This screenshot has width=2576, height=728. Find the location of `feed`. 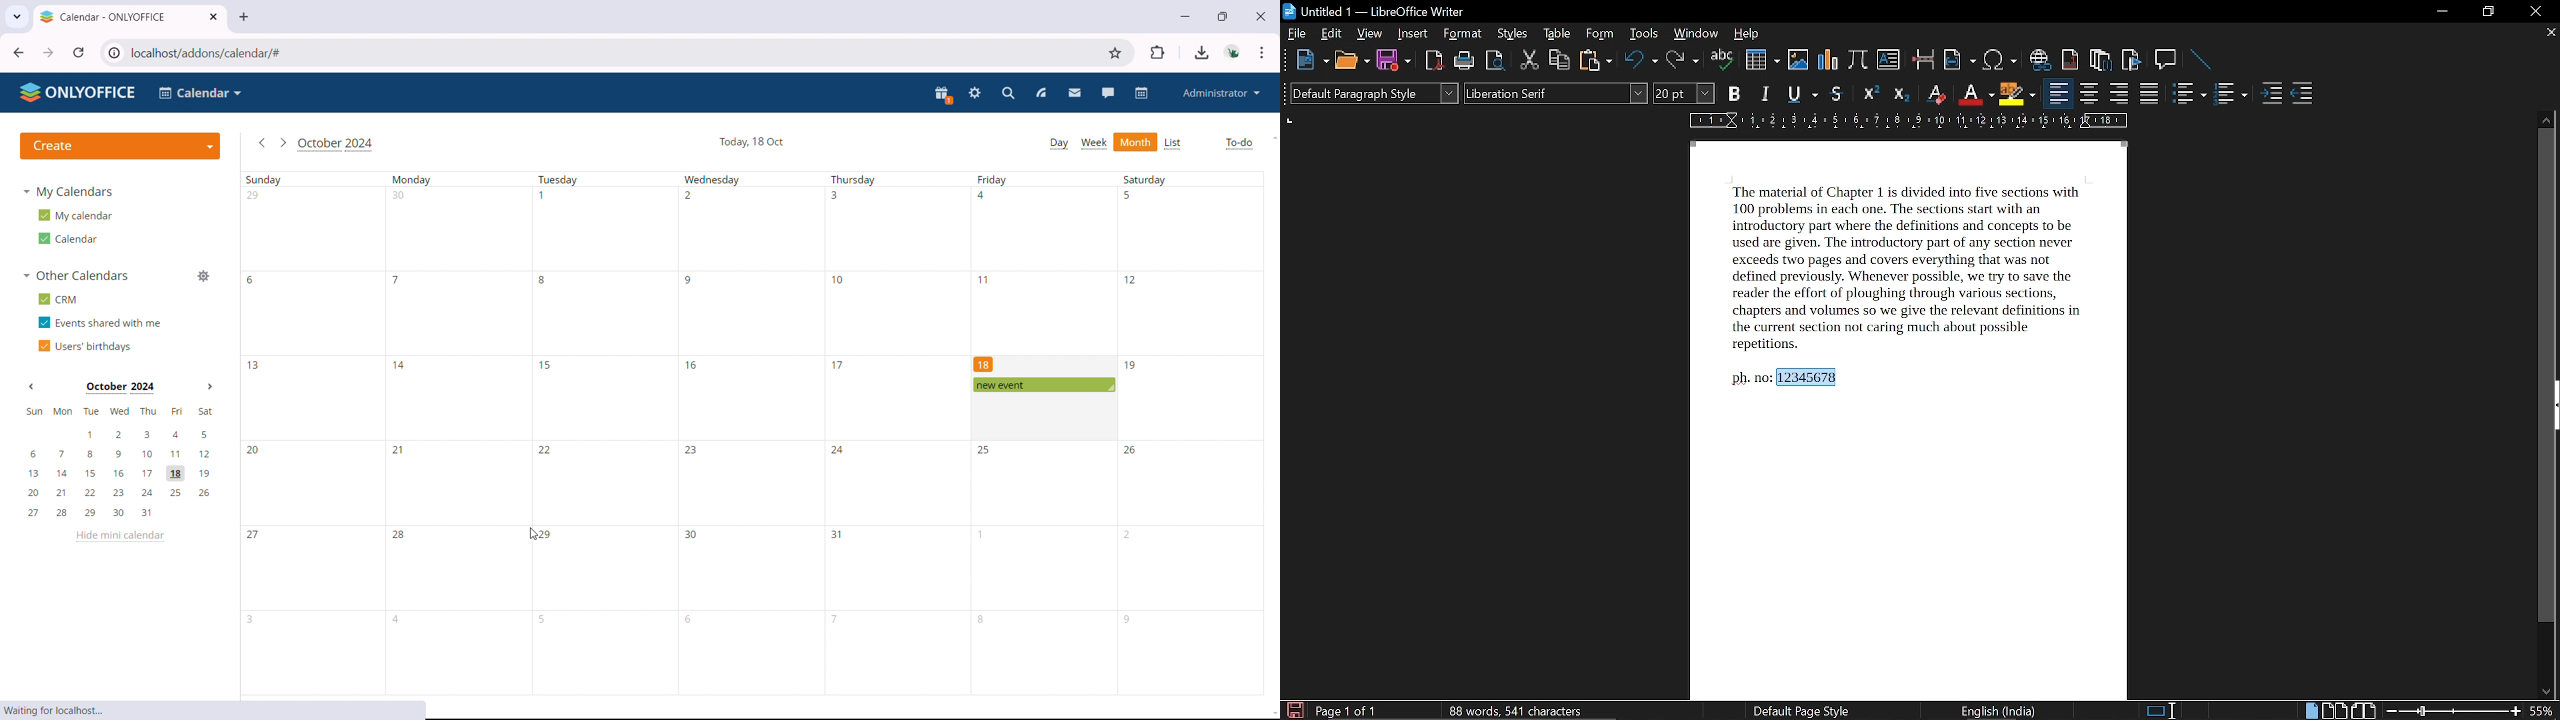

feed is located at coordinates (1040, 93).